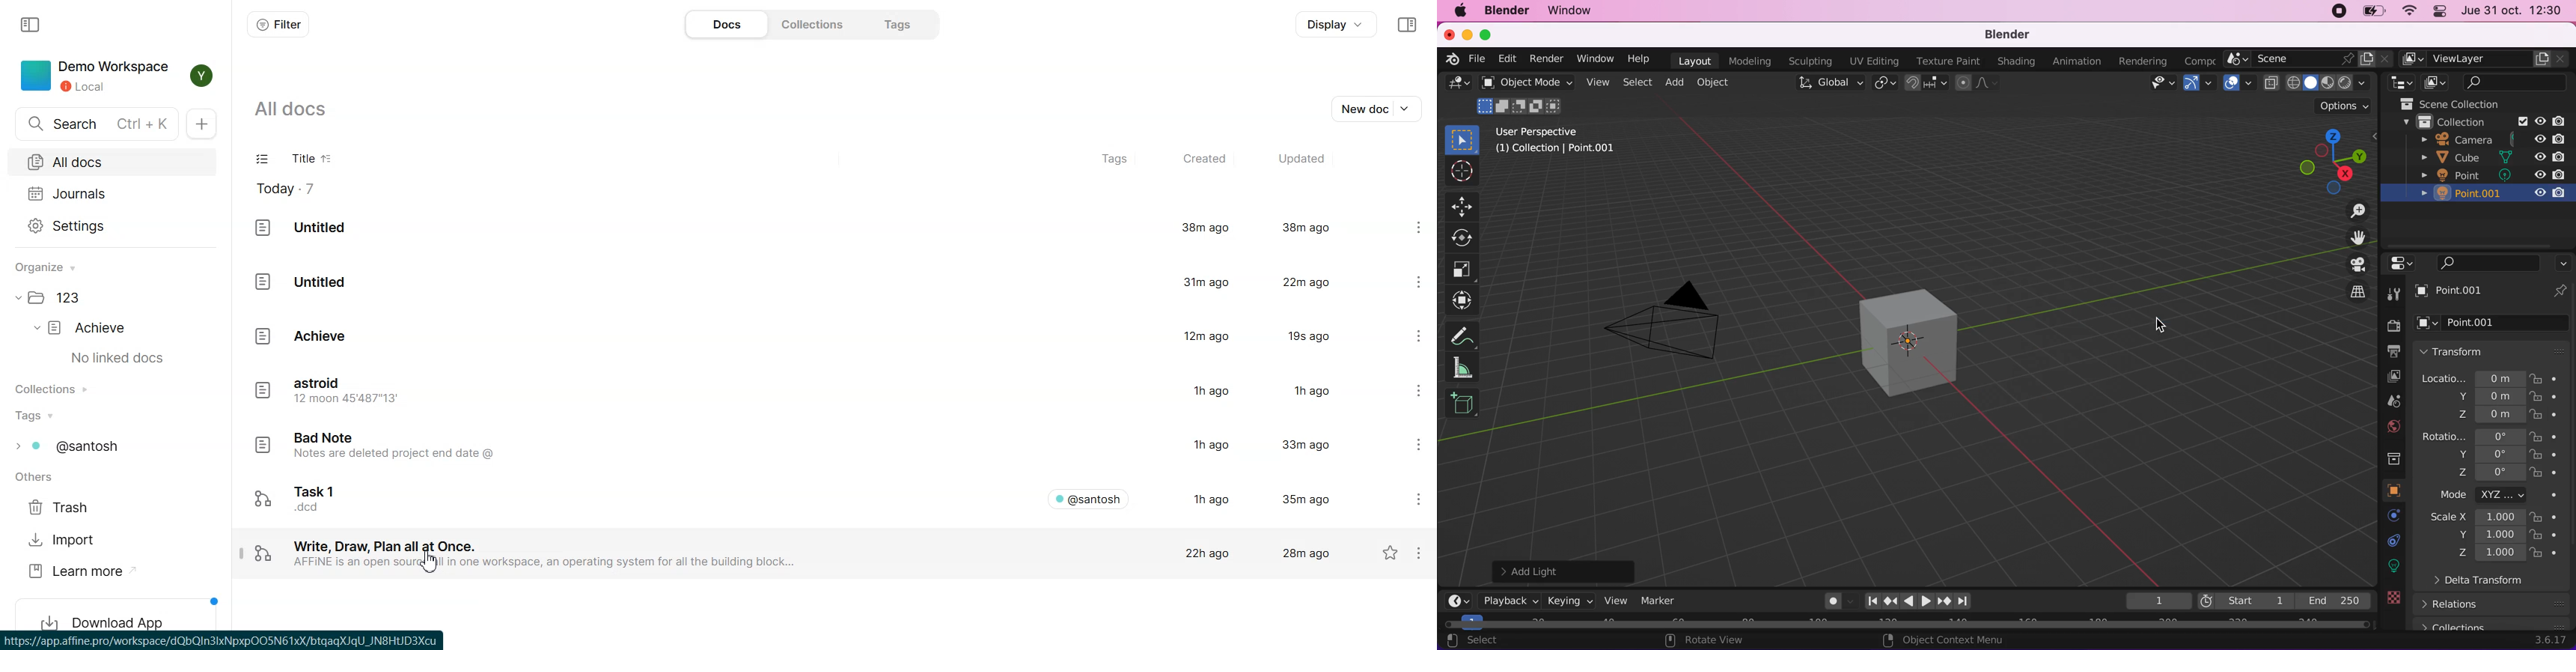 The image size is (2576, 672). What do you see at coordinates (2472, 378) in the screenshot?
I see `location 0m` at bounding box center [2472, 378].